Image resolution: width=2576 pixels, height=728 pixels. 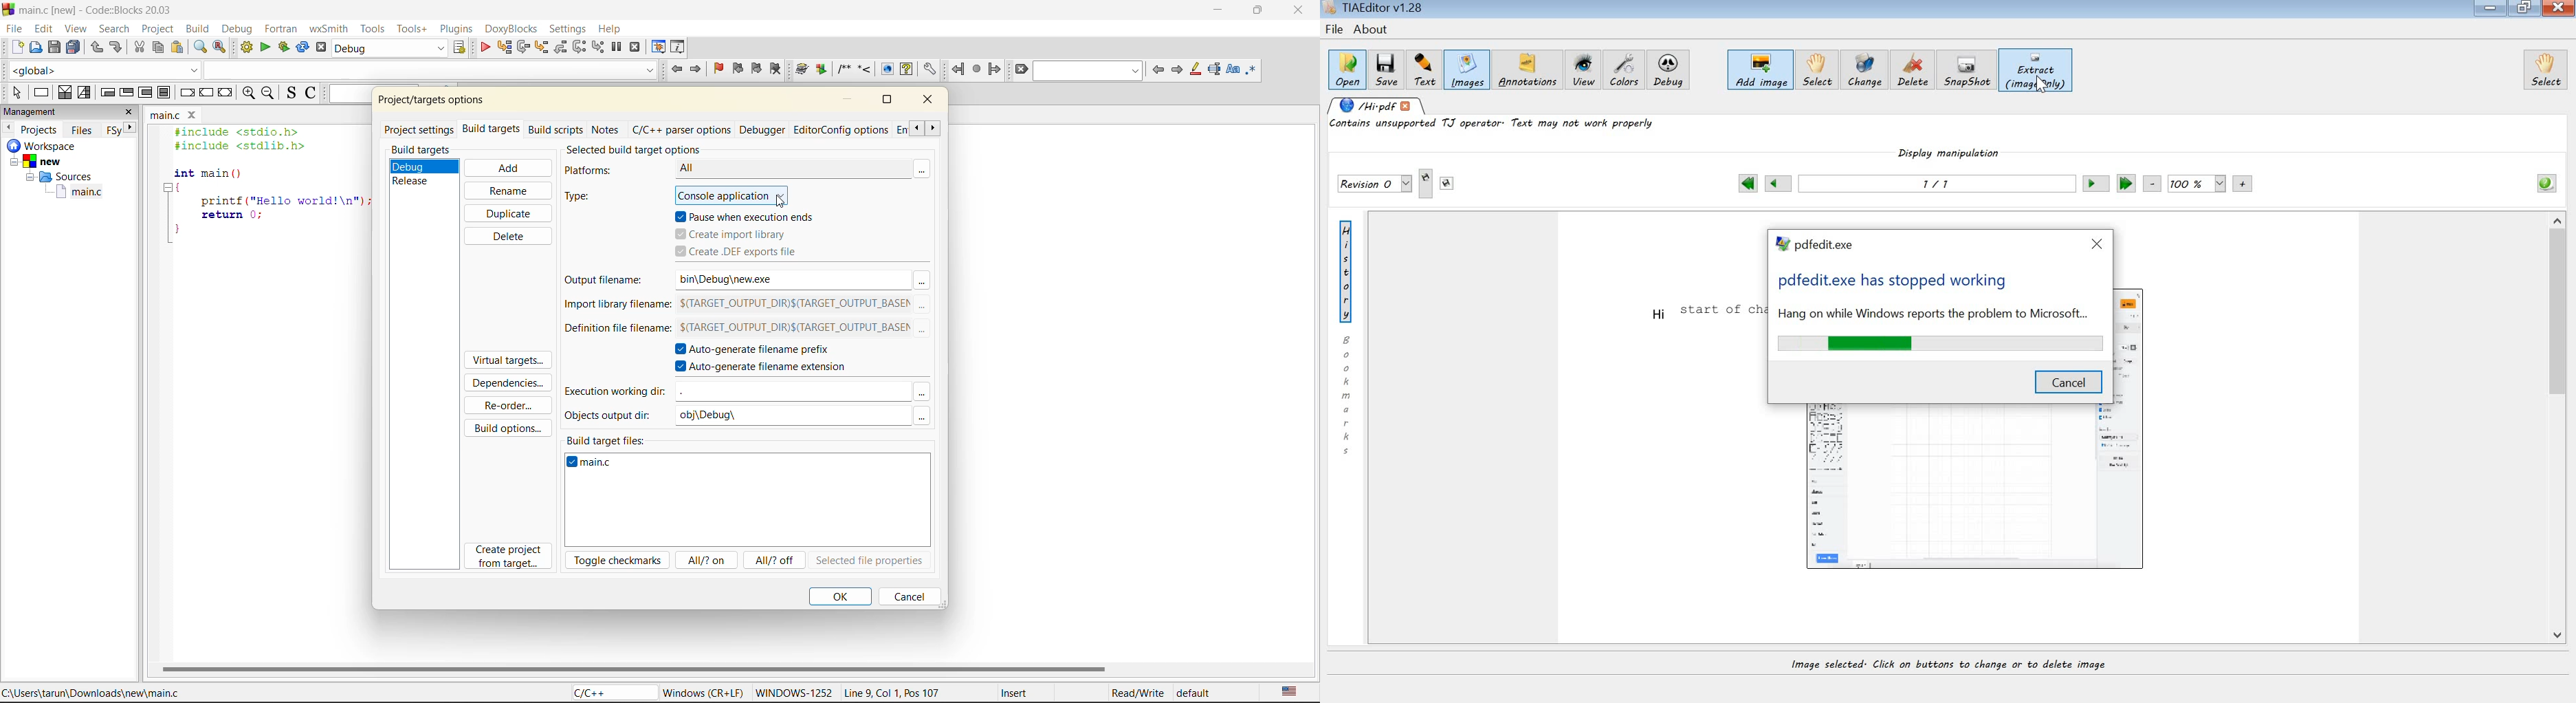 What do you see at coordinates (8, 10) in the screenshot?
I see `code blocks logo` at bounding box center [8, 10].